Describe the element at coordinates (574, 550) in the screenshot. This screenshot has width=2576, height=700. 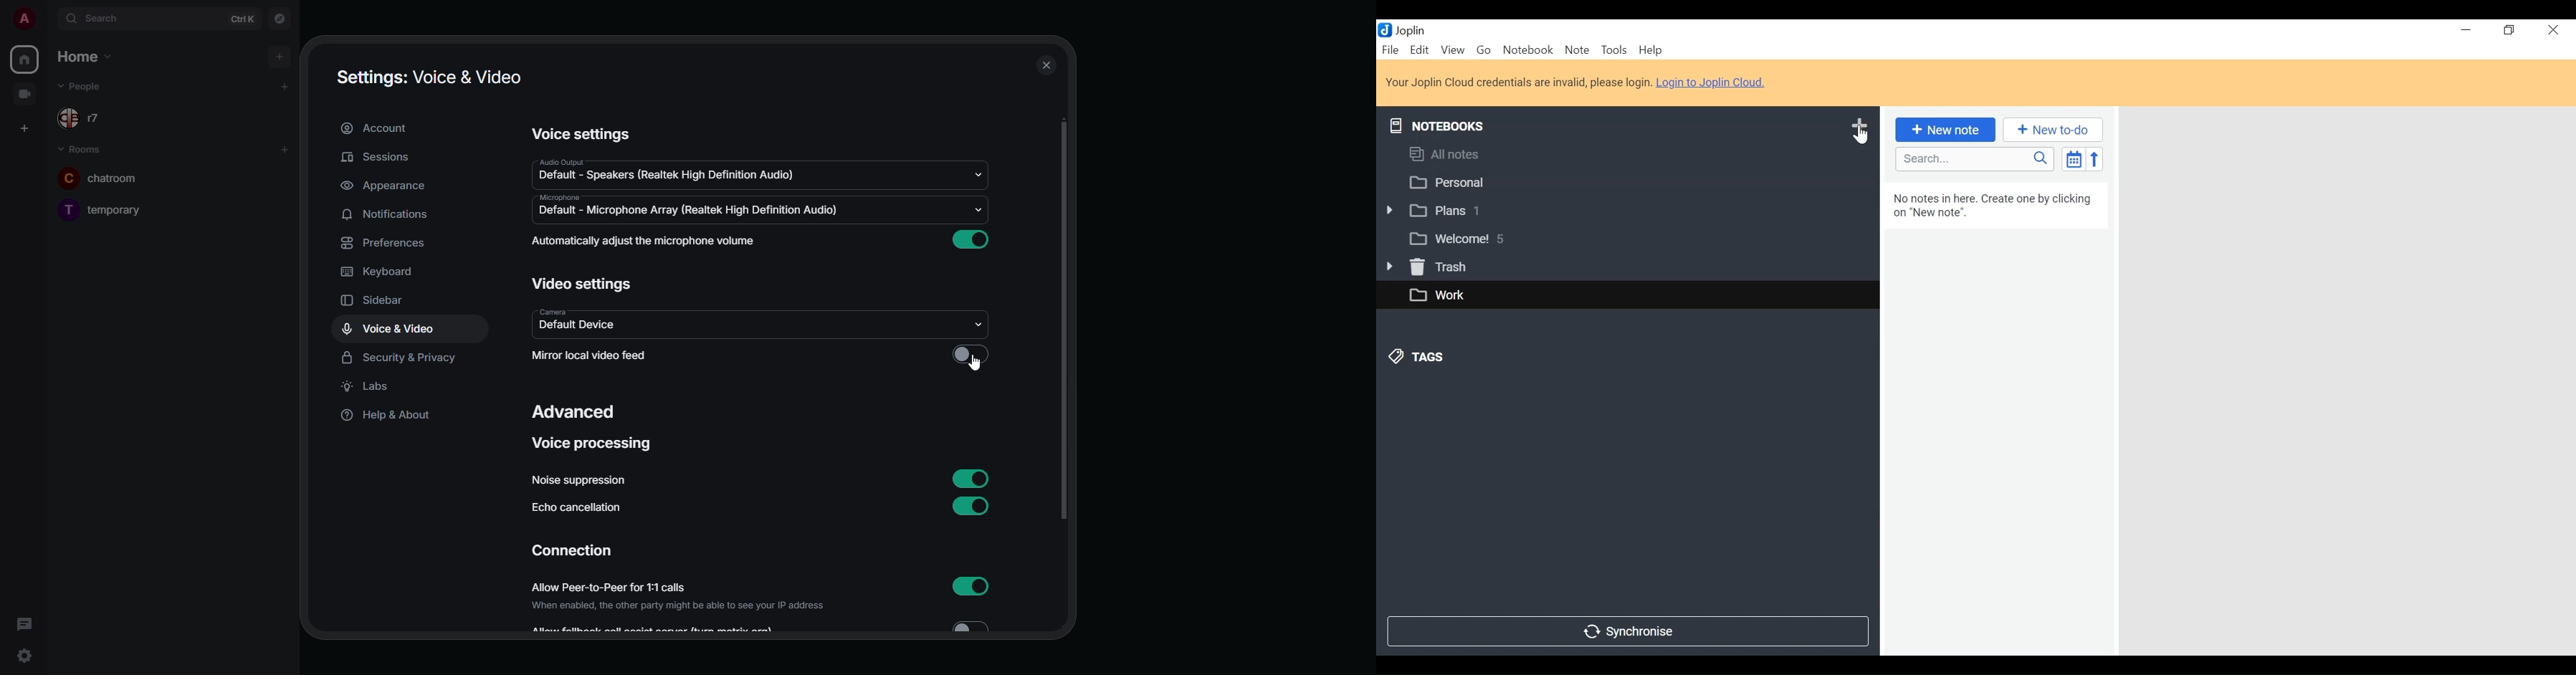
I see `connection` at that location.